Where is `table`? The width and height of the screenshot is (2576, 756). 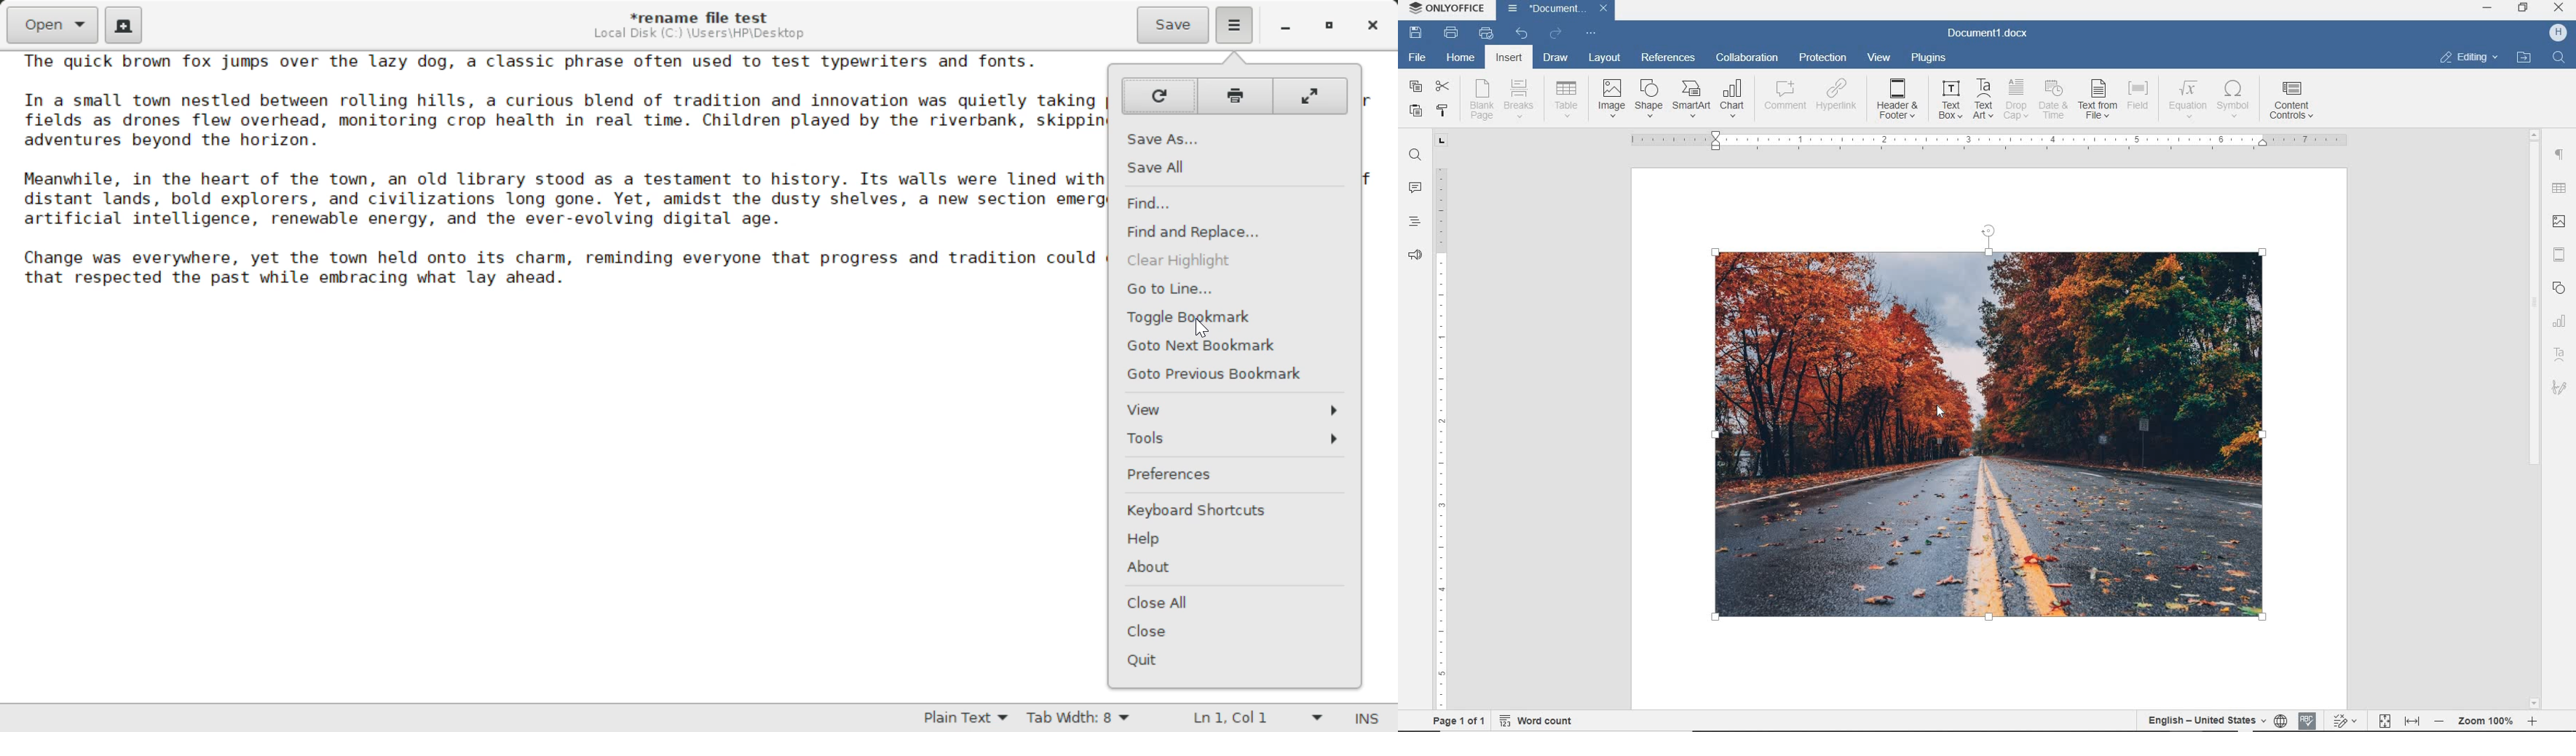 table is located at coordinates (1568, 100).